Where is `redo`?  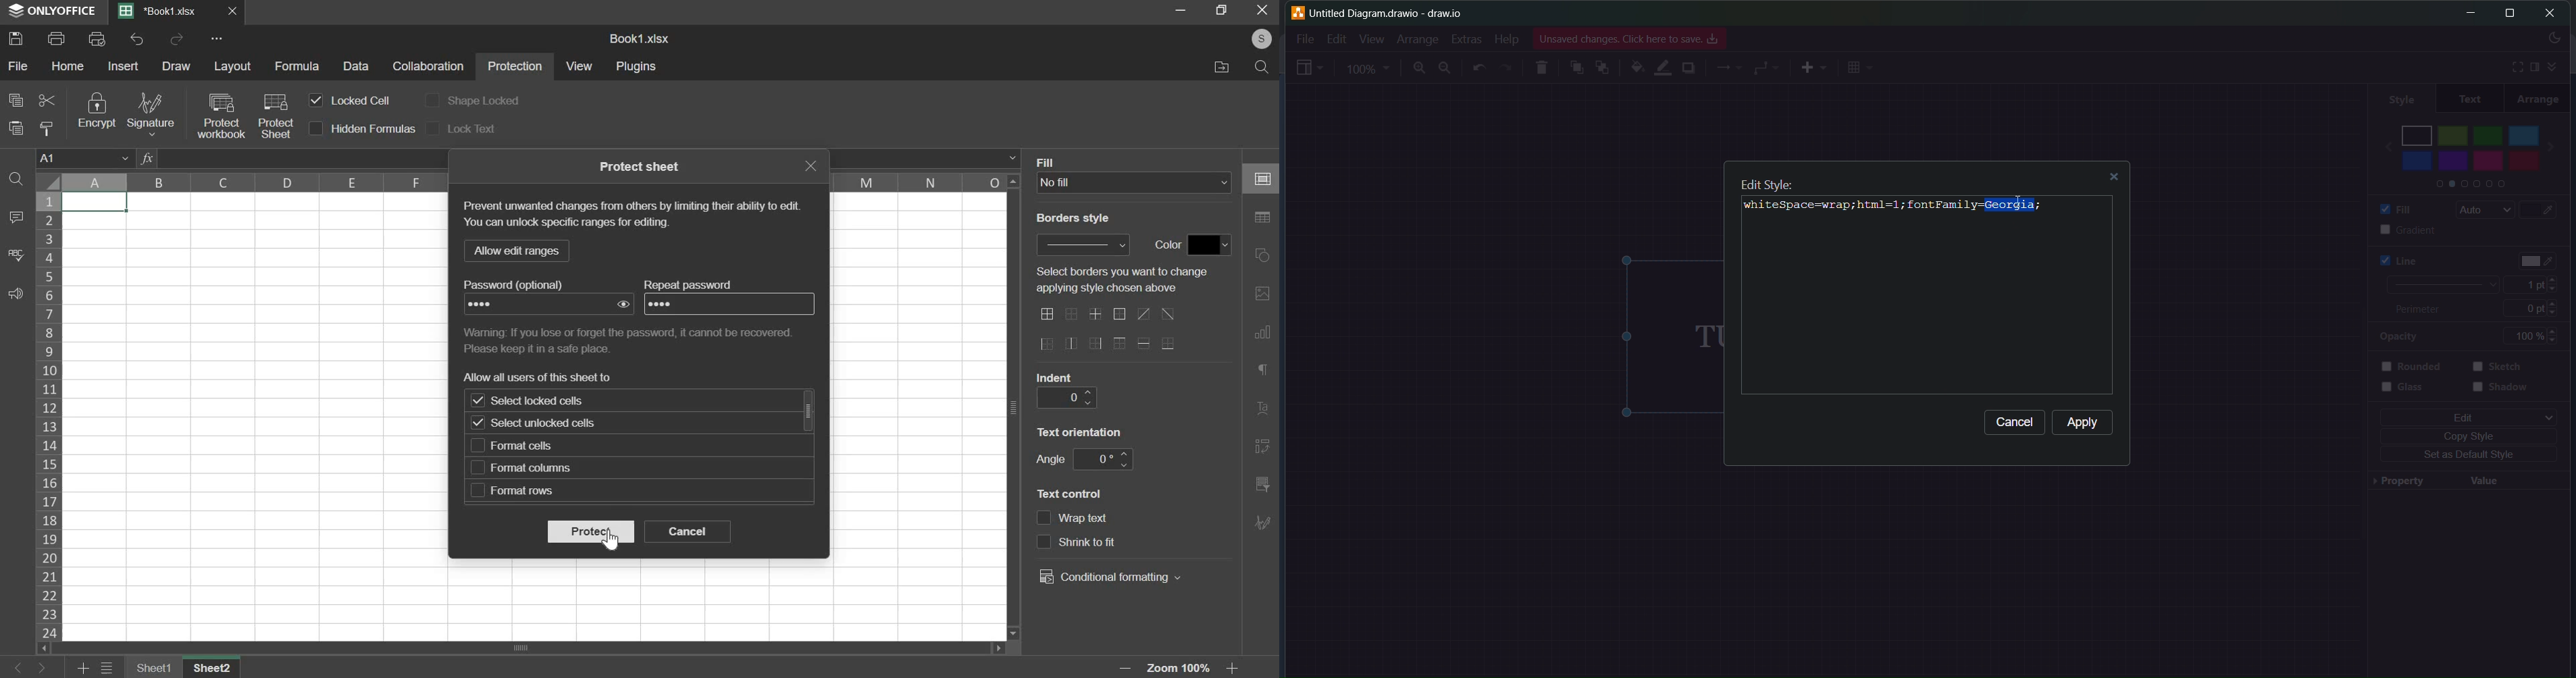
redo is located at coordinates (1506, 68).